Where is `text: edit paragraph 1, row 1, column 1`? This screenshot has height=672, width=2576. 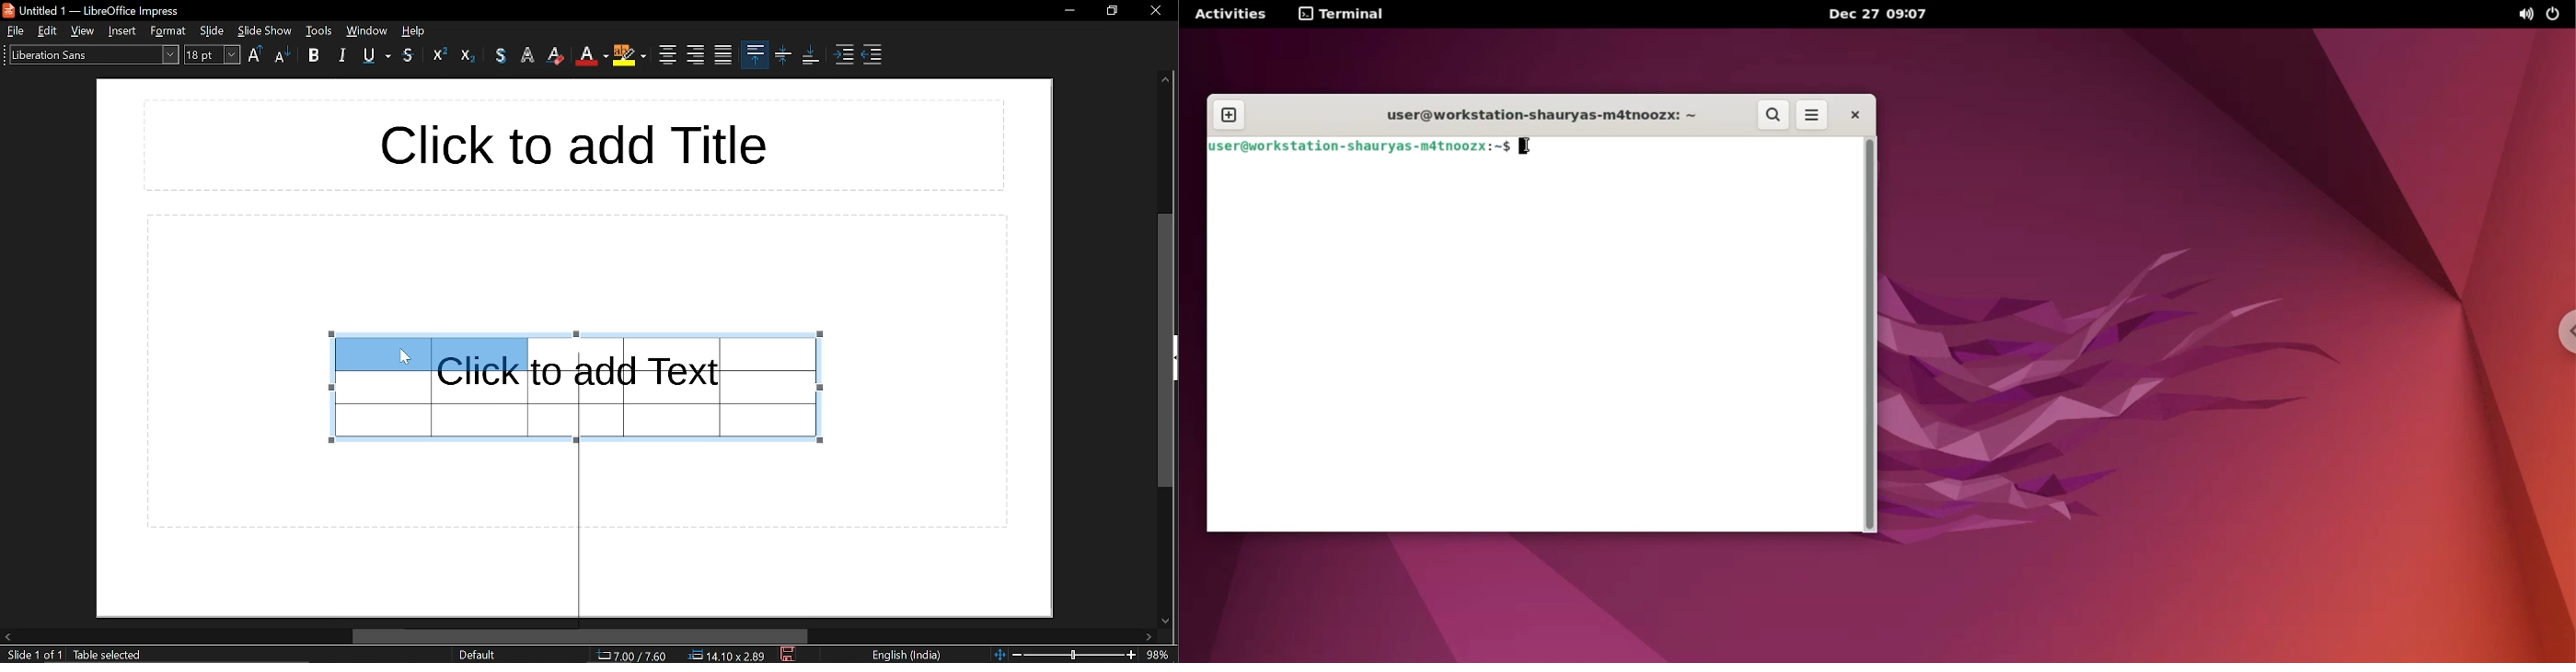
text: edit paragraph 1, row 1, column 1 is located at coordinates (171, 656).